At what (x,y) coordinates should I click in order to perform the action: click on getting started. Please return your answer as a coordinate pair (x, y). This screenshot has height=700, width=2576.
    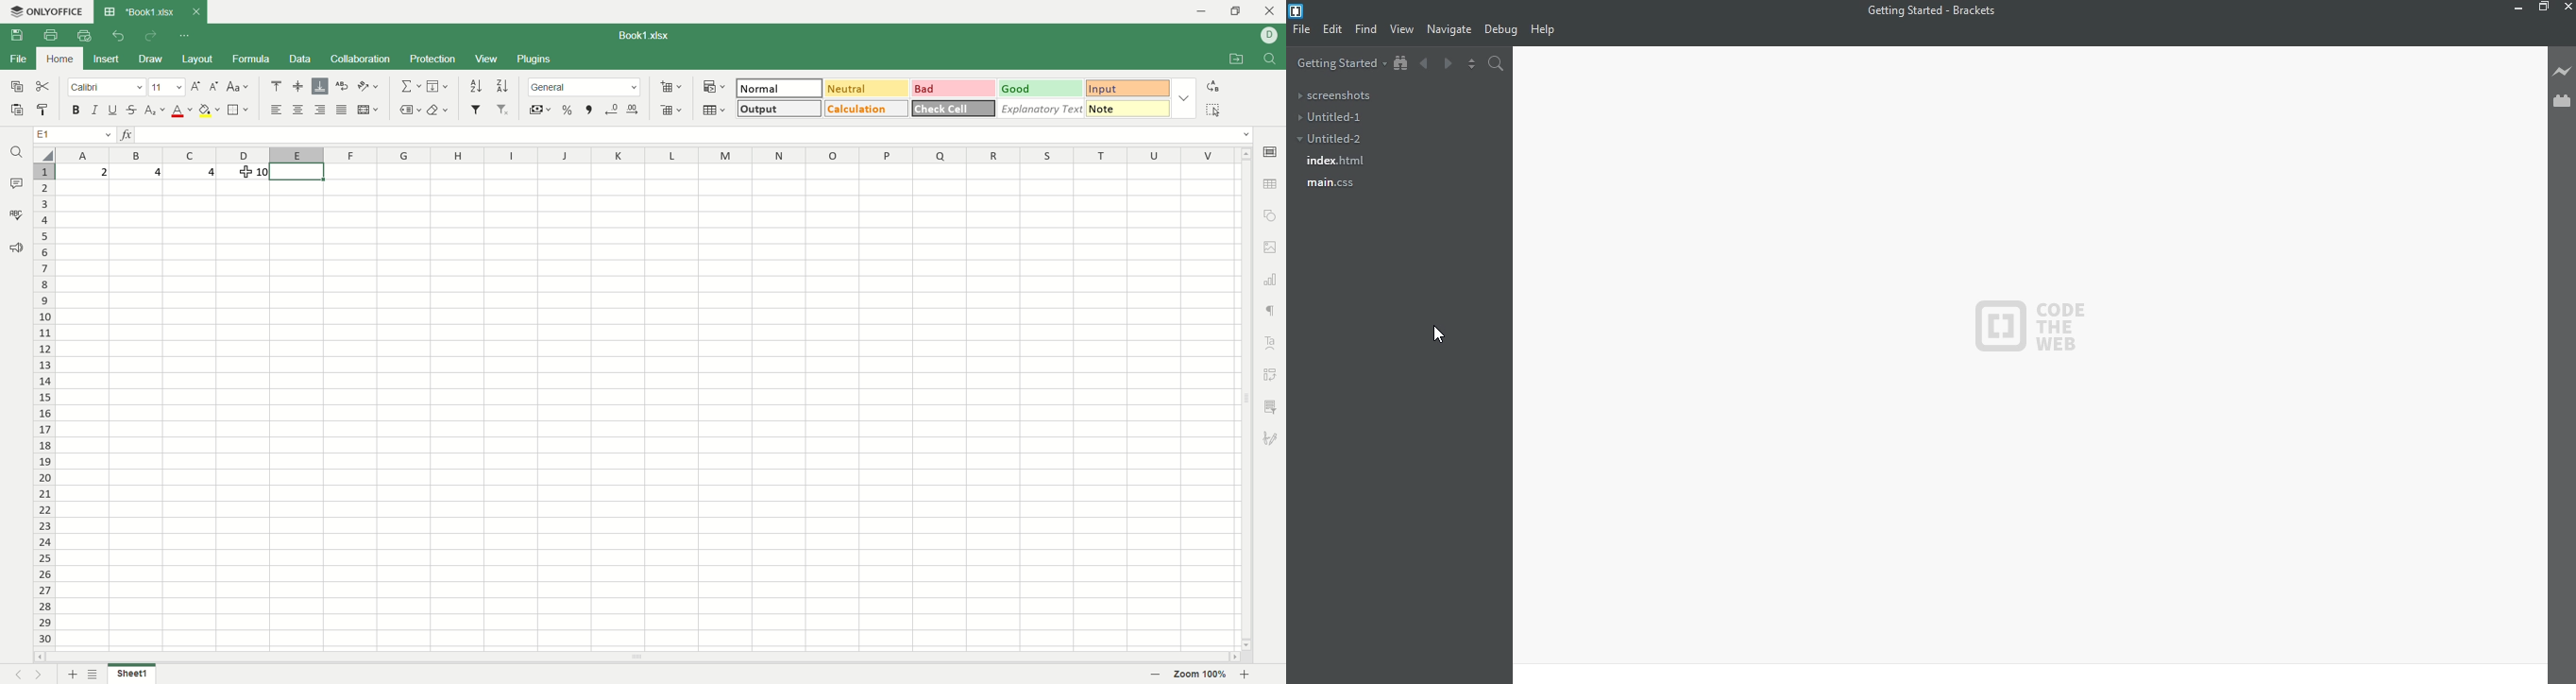
    Looking at the image, I should click on (1340, 62).